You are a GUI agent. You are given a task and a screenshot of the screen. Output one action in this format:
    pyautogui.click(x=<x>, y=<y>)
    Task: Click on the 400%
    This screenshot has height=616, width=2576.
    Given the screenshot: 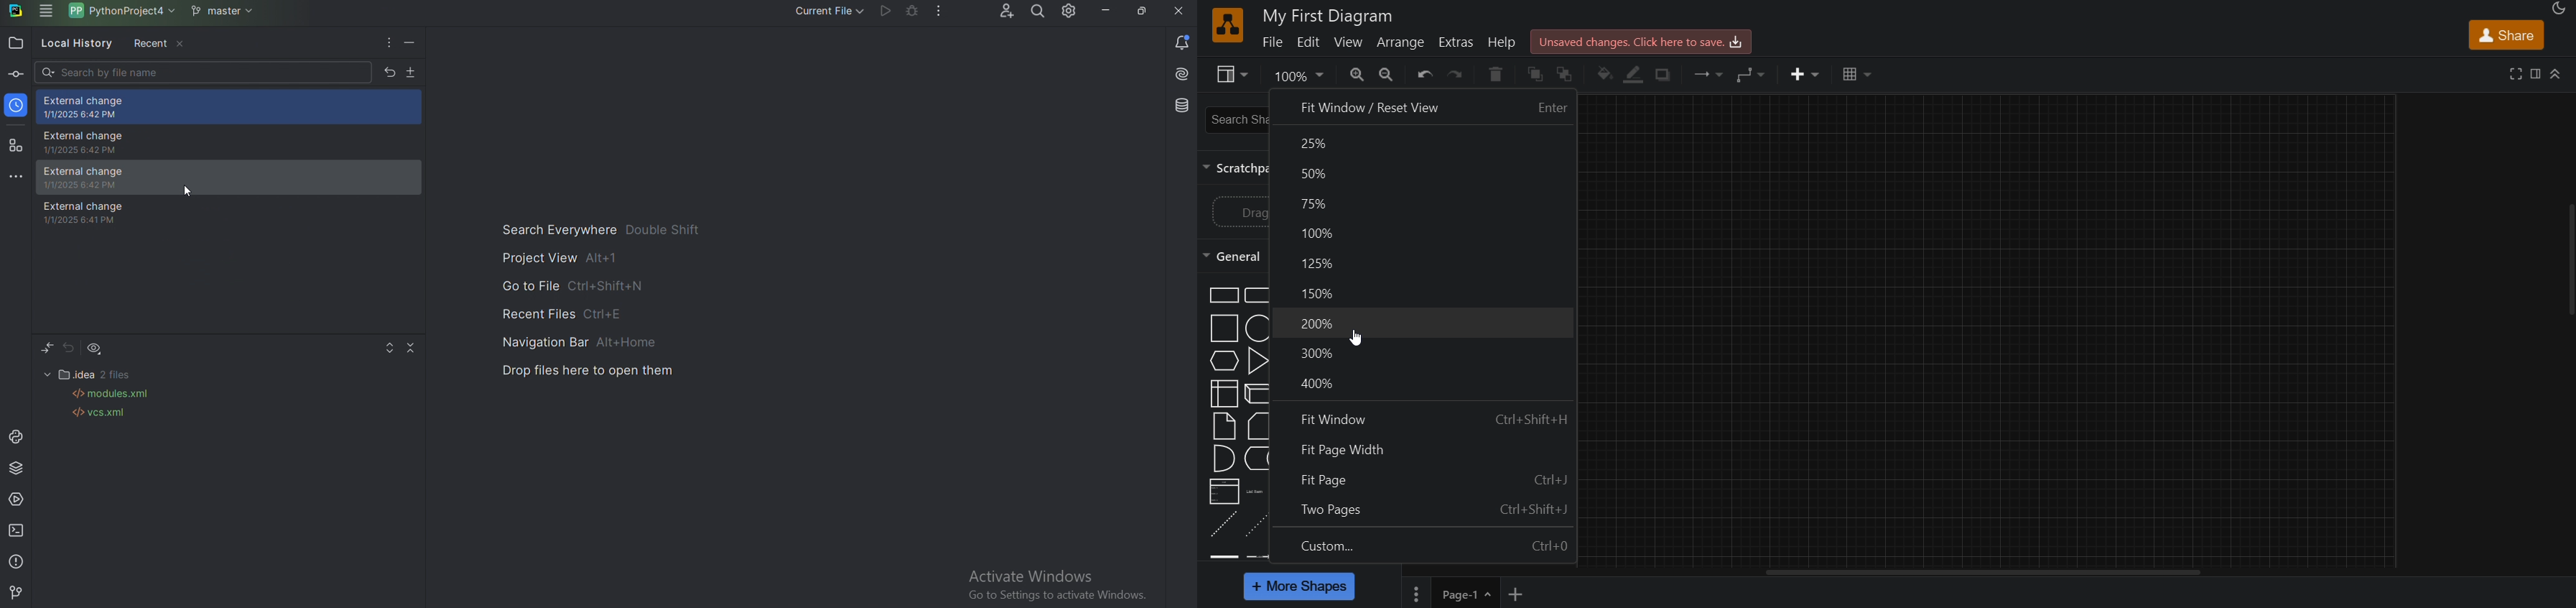 What is the action you would take?
    pyautogui.click(x=1428, y=388)
    